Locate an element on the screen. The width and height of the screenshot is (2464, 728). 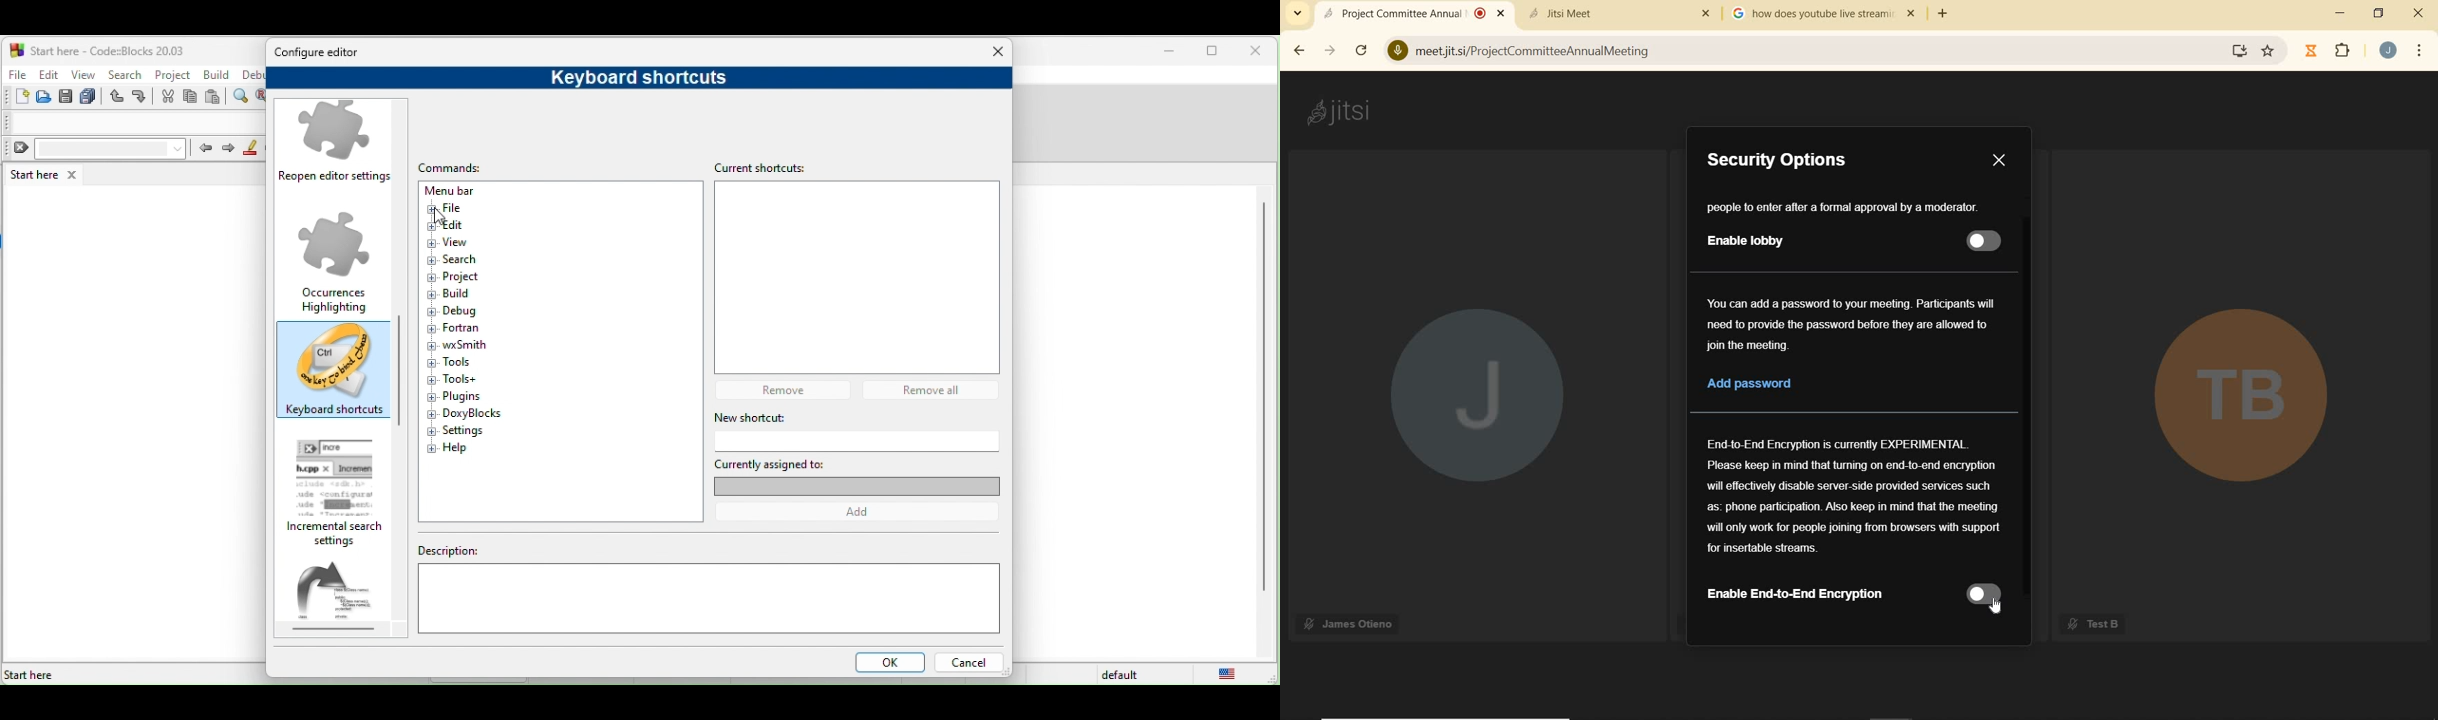
RELOAD is located at coordinates (1361, 50).